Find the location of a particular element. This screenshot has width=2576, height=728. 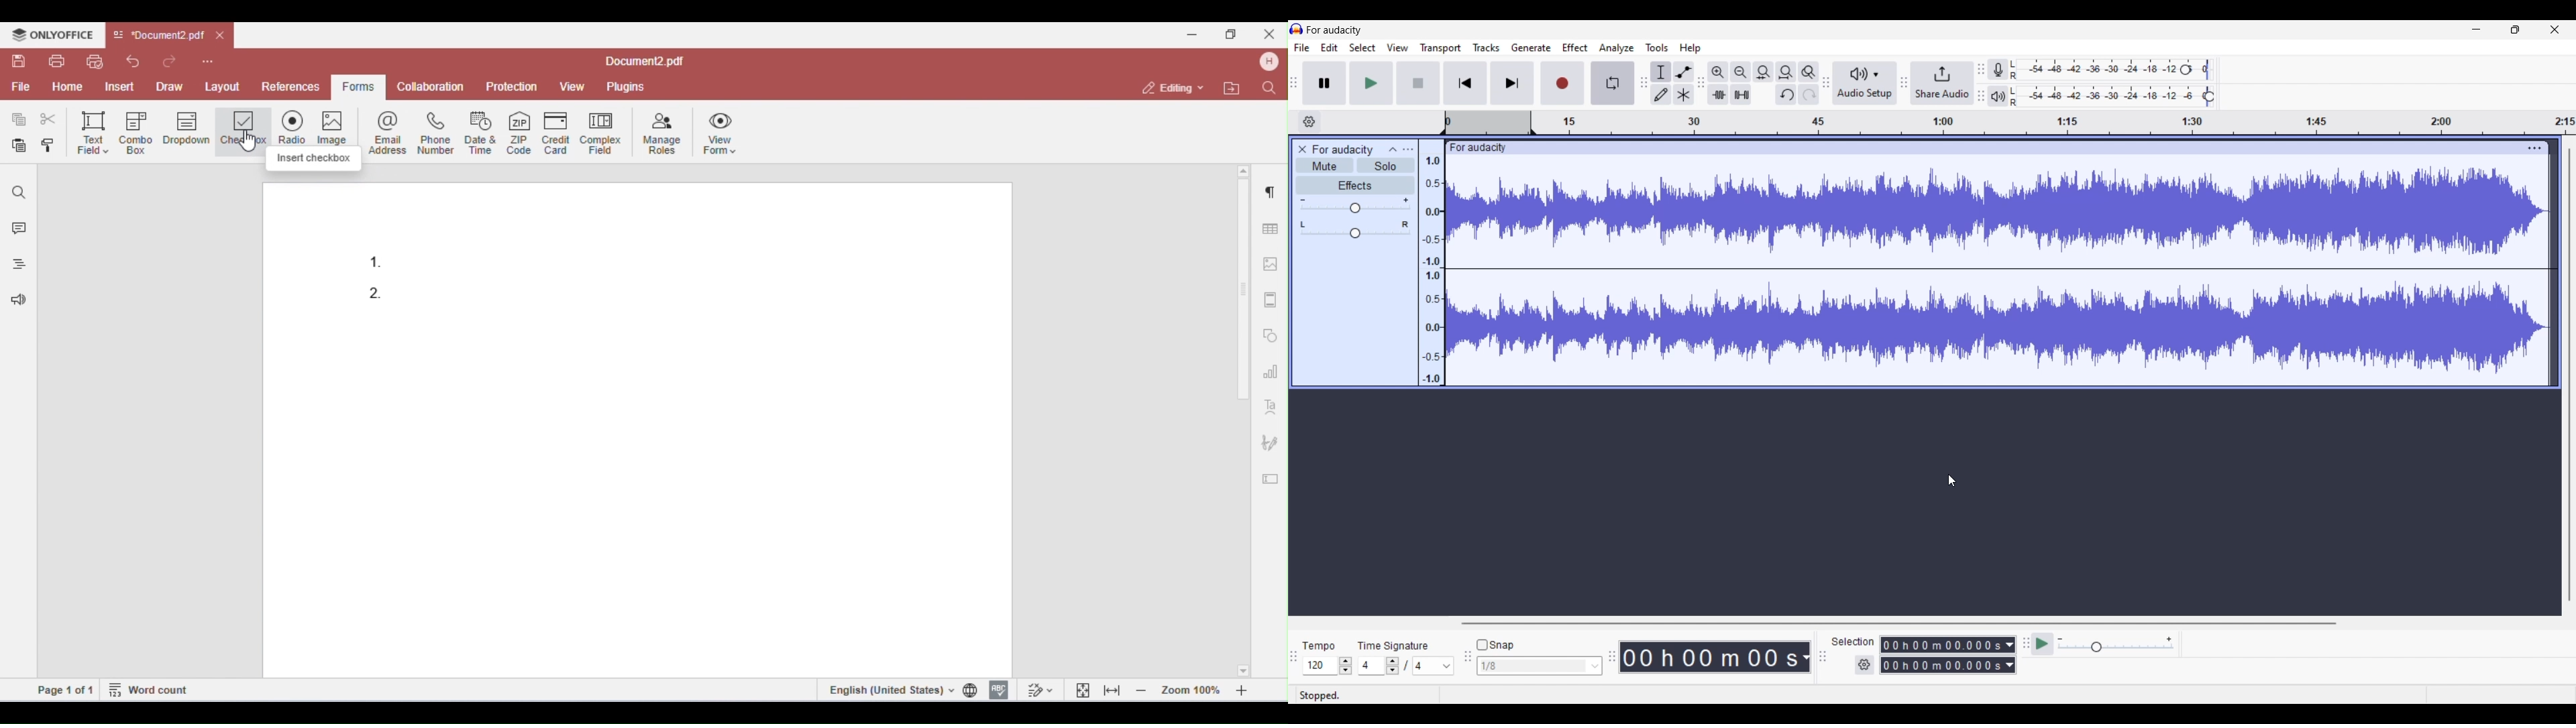

Audio setup is located at coordinates (1863, 83).